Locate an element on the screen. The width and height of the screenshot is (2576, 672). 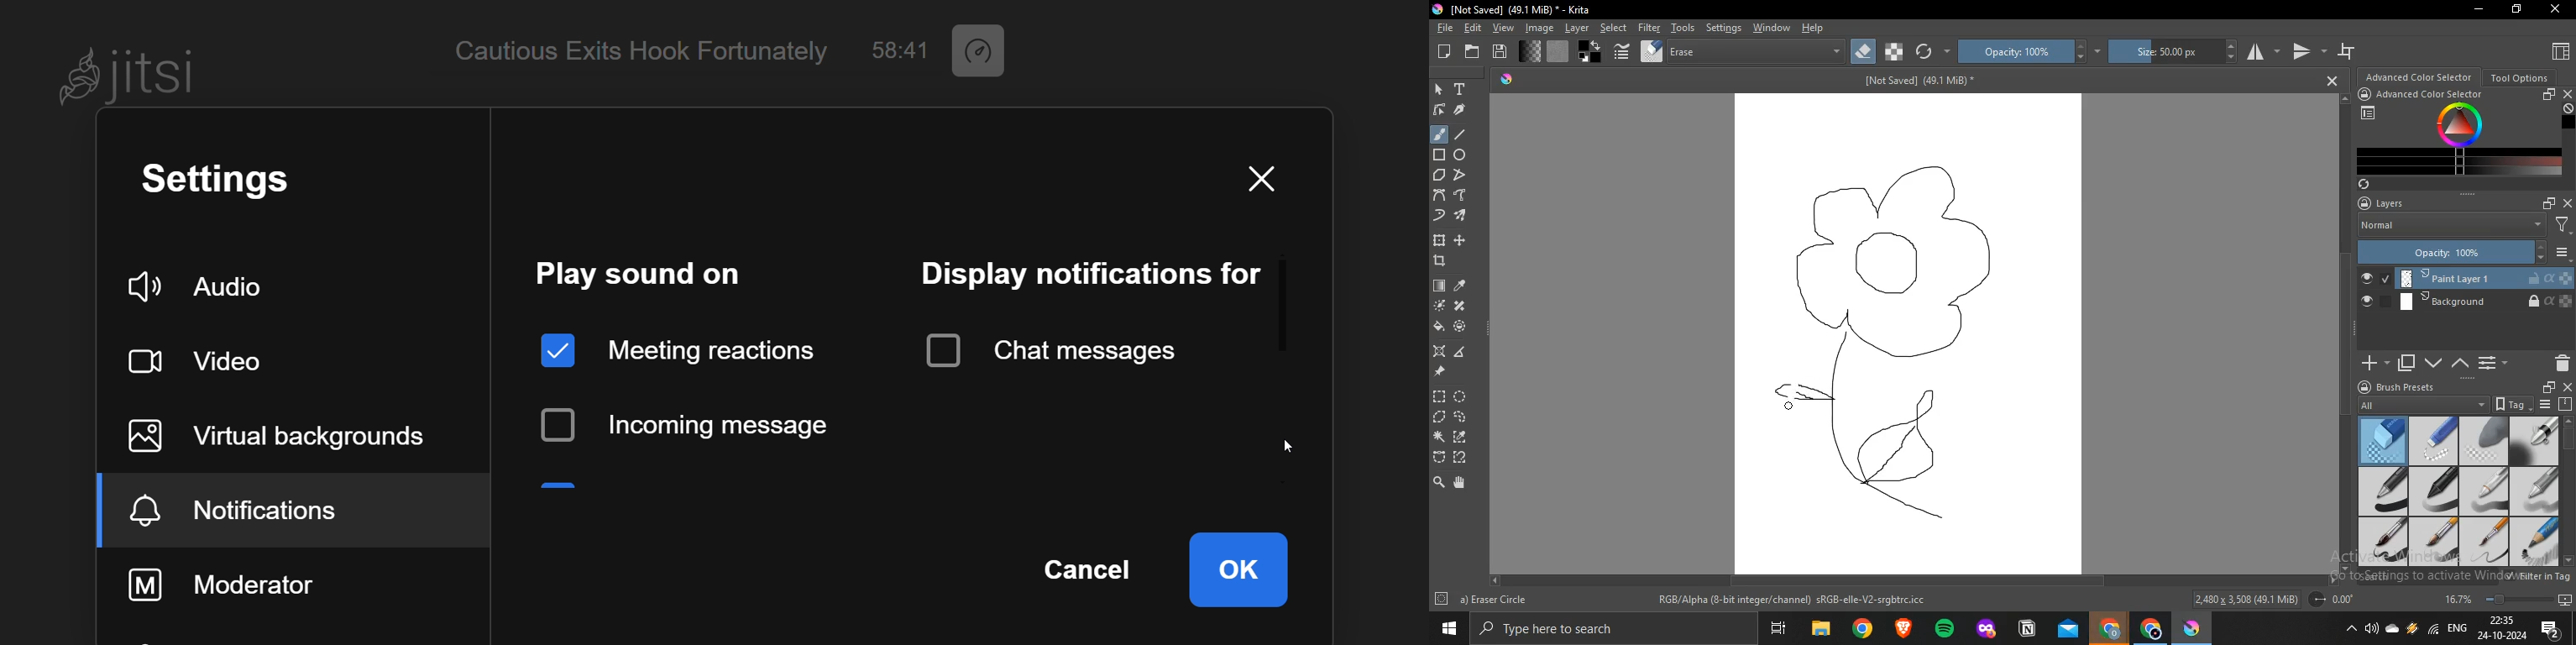
rectange selection tool is located at coordinates (1439, 396).